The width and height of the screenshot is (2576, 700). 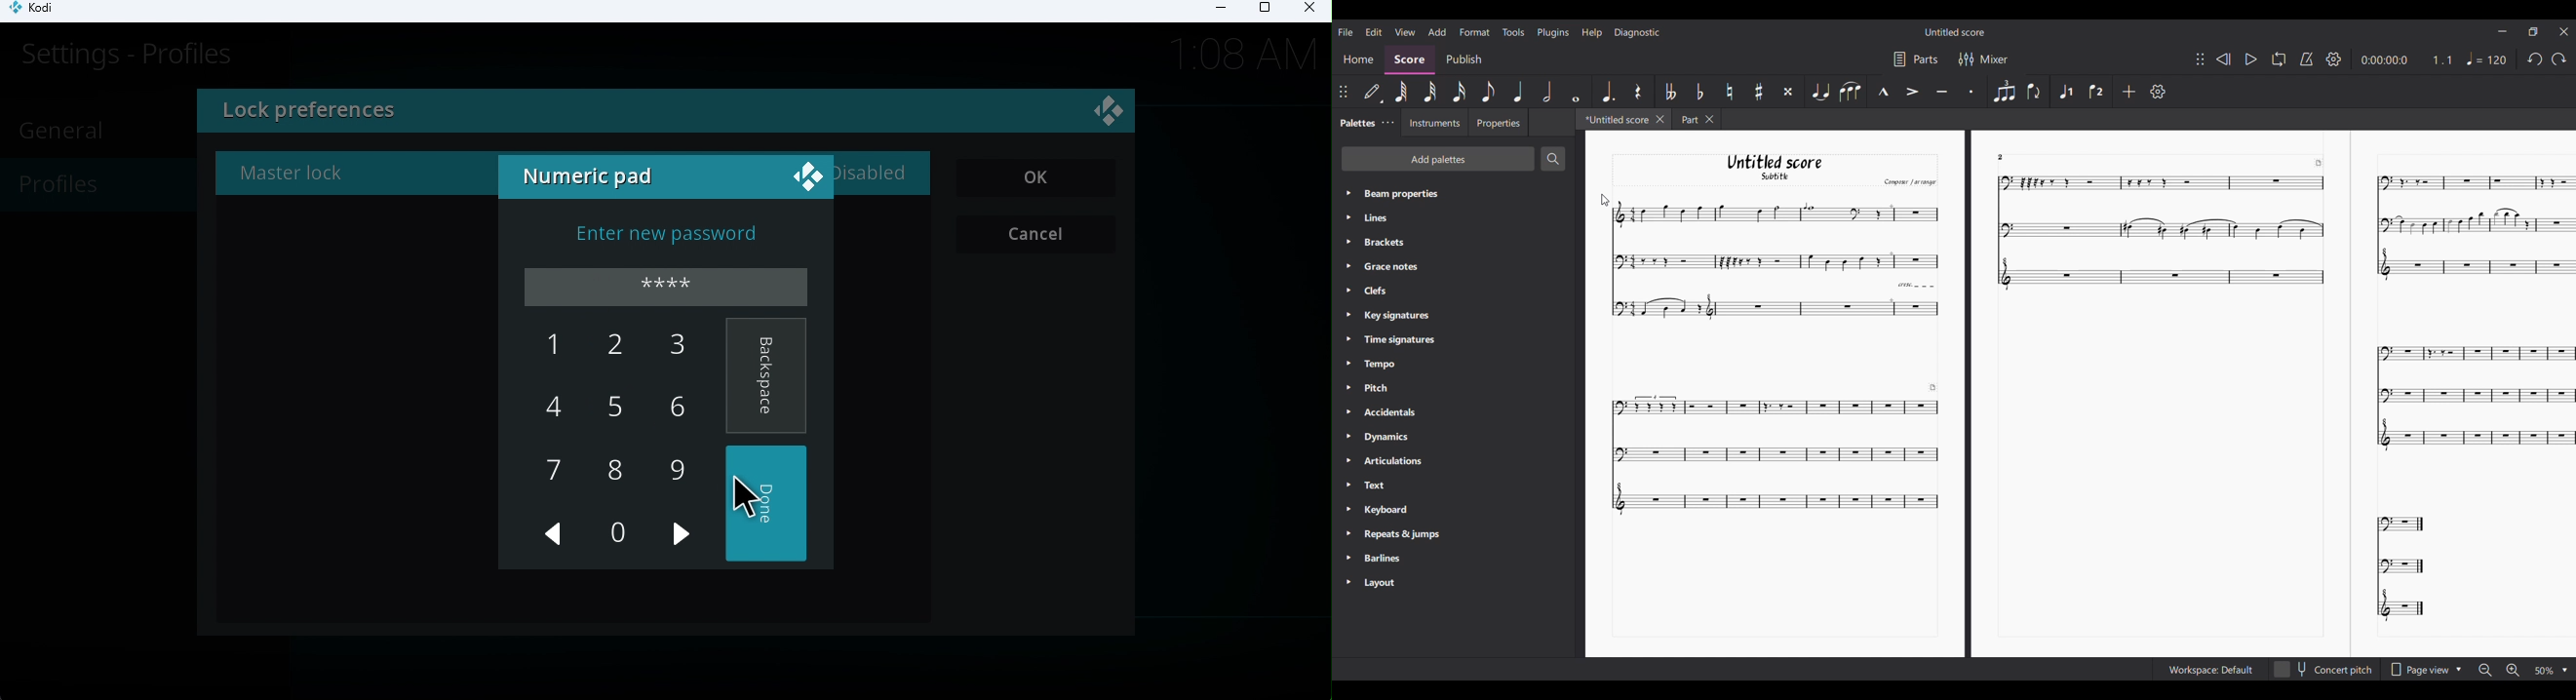 I want to click on 1, so click(x=545, y=346).